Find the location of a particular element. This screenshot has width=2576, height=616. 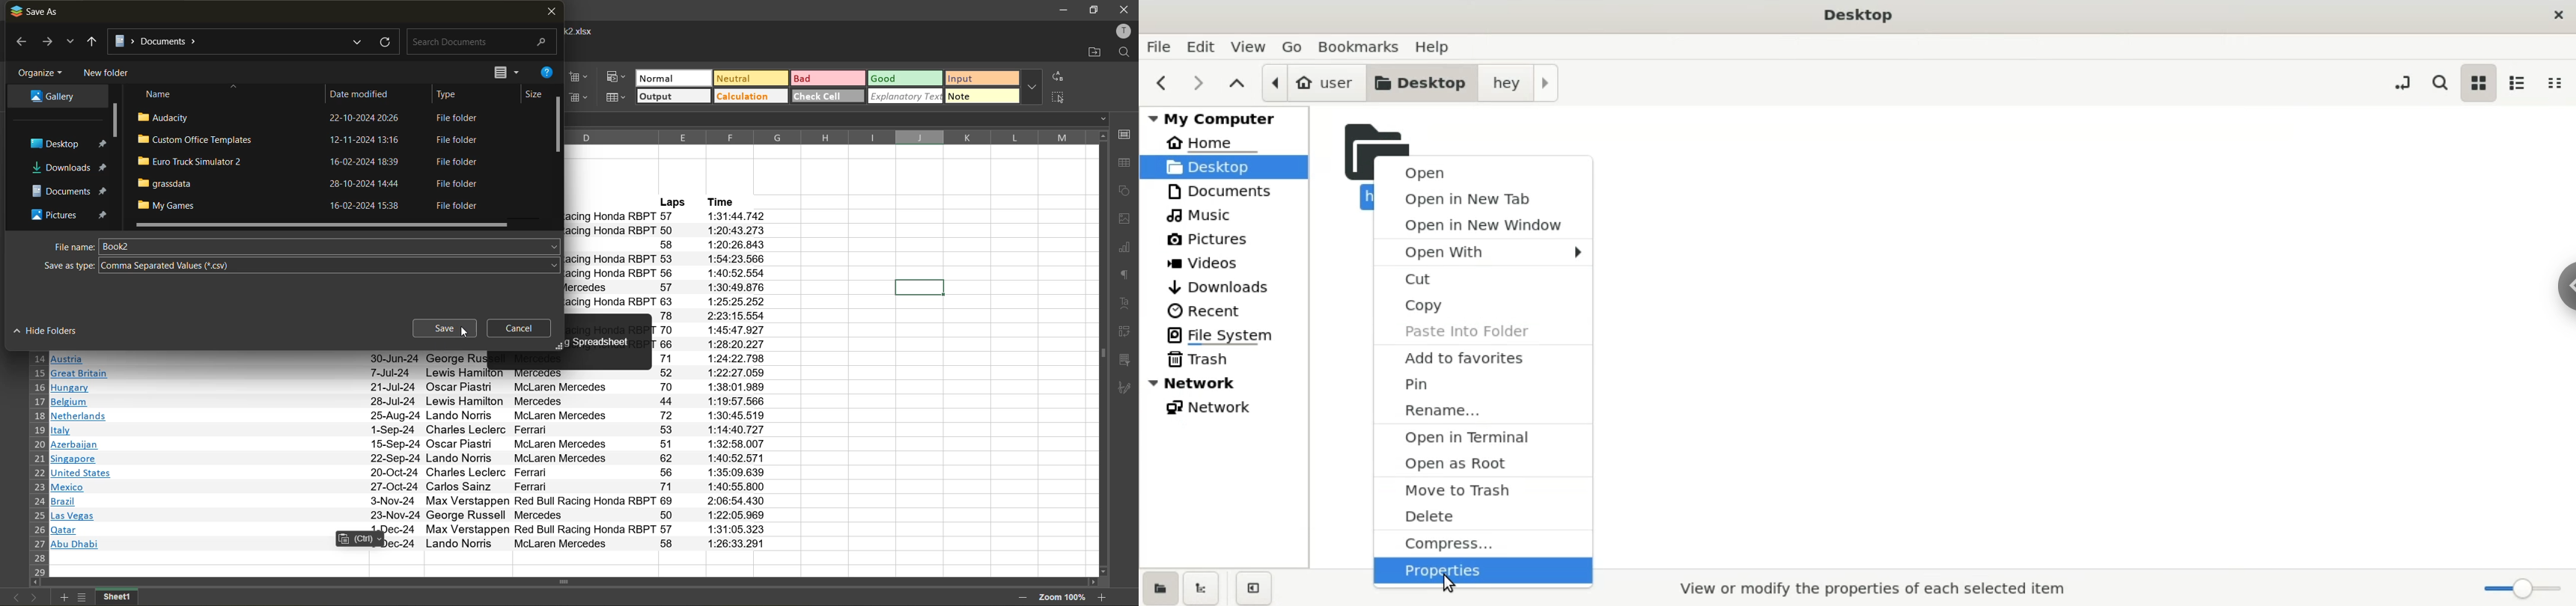

save as is located at coordinates (37, 11).